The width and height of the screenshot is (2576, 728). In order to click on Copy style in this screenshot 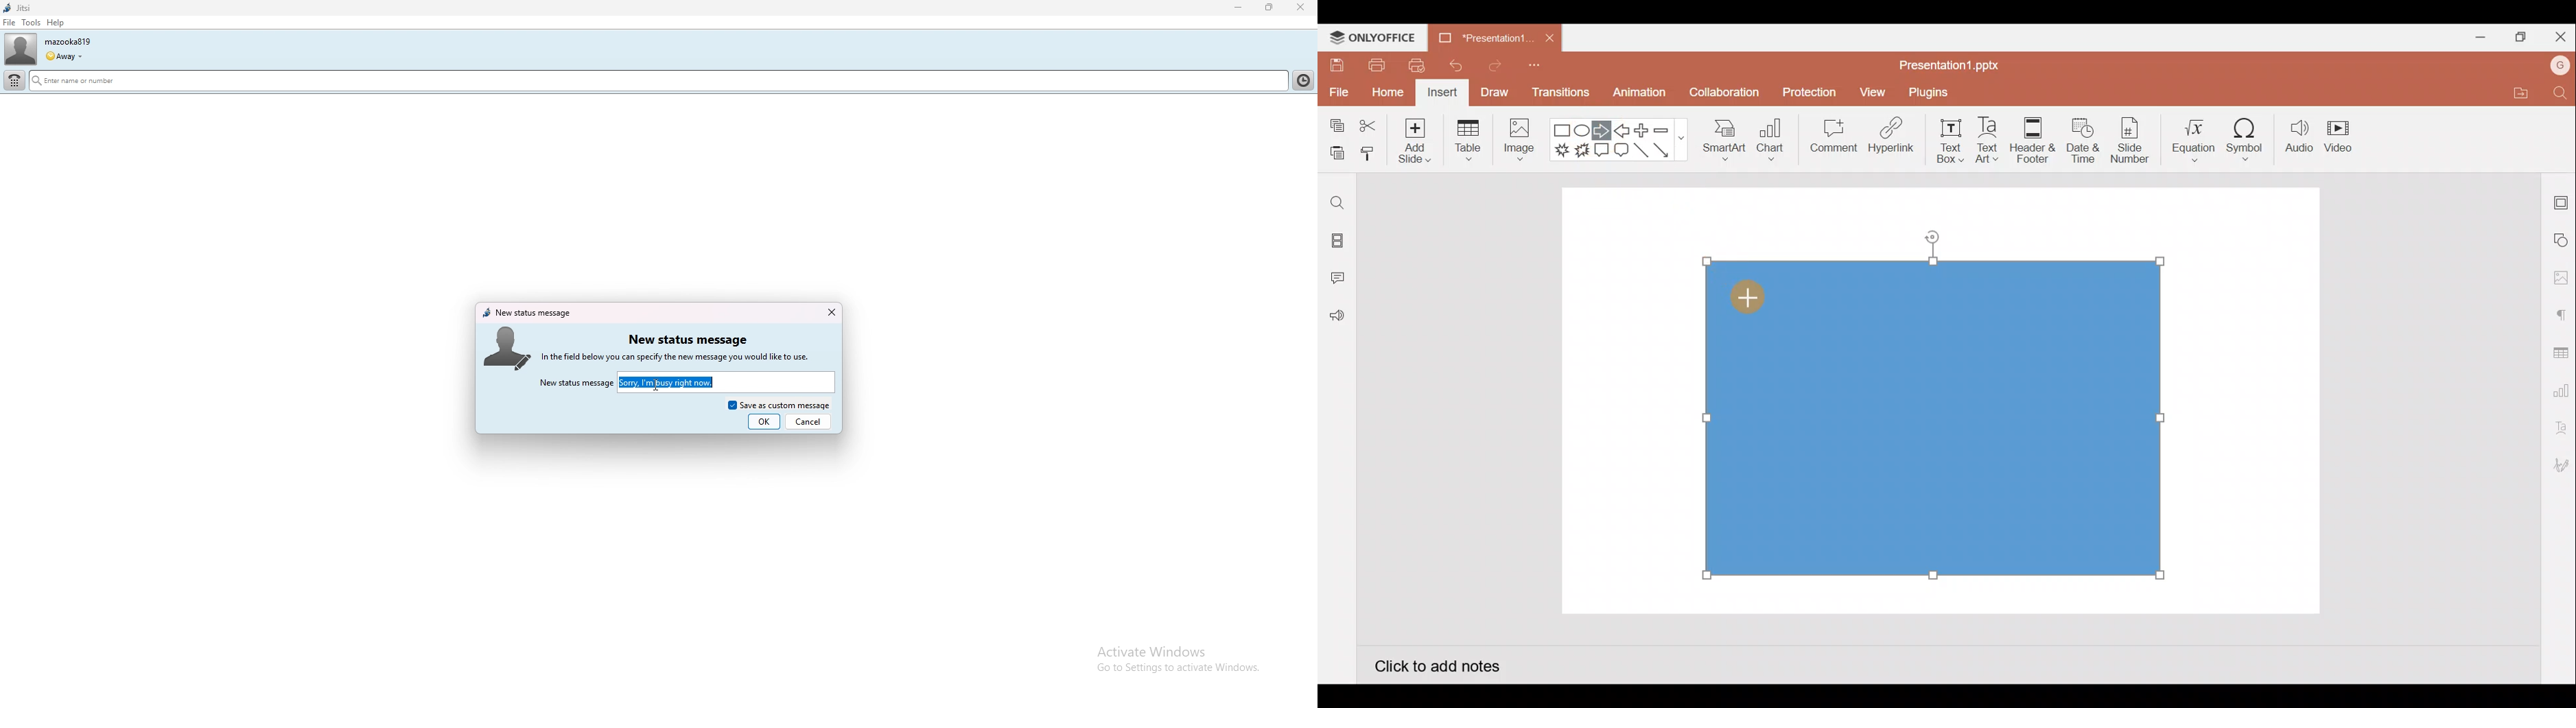, I will do `click(1369, 155)`.